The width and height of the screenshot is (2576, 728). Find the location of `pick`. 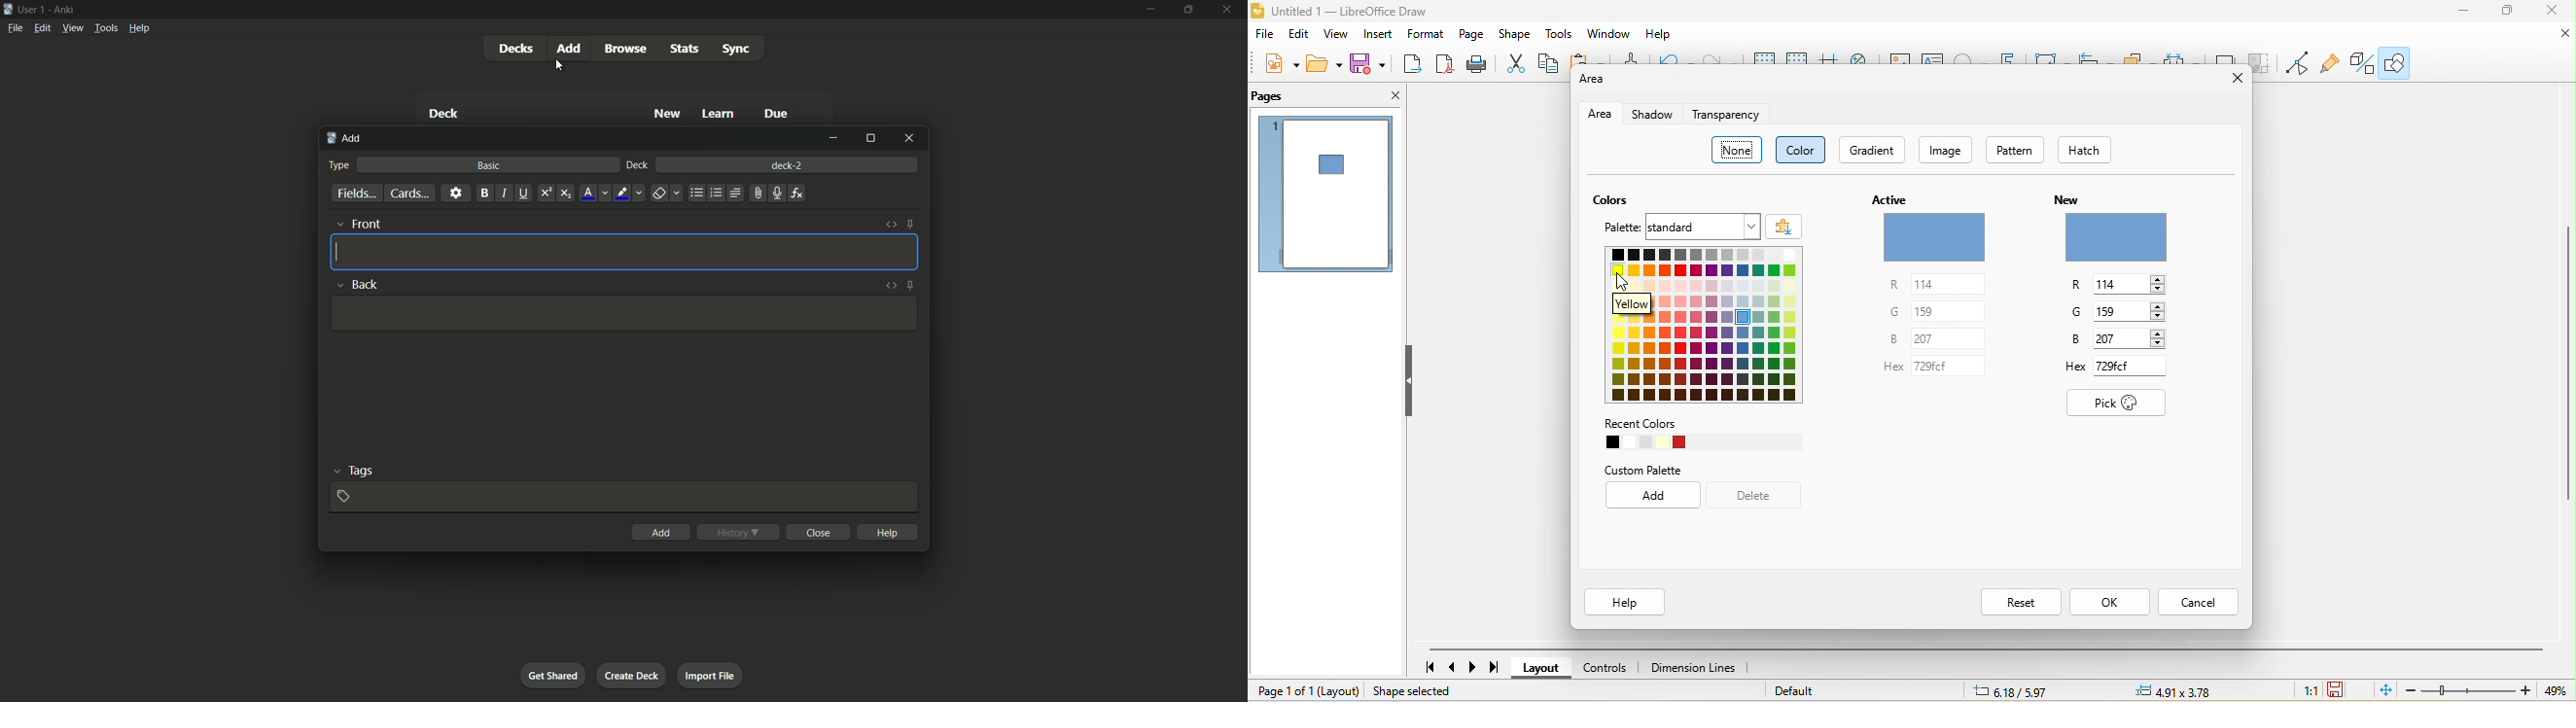

pick is located at coordinates (2121, 403).